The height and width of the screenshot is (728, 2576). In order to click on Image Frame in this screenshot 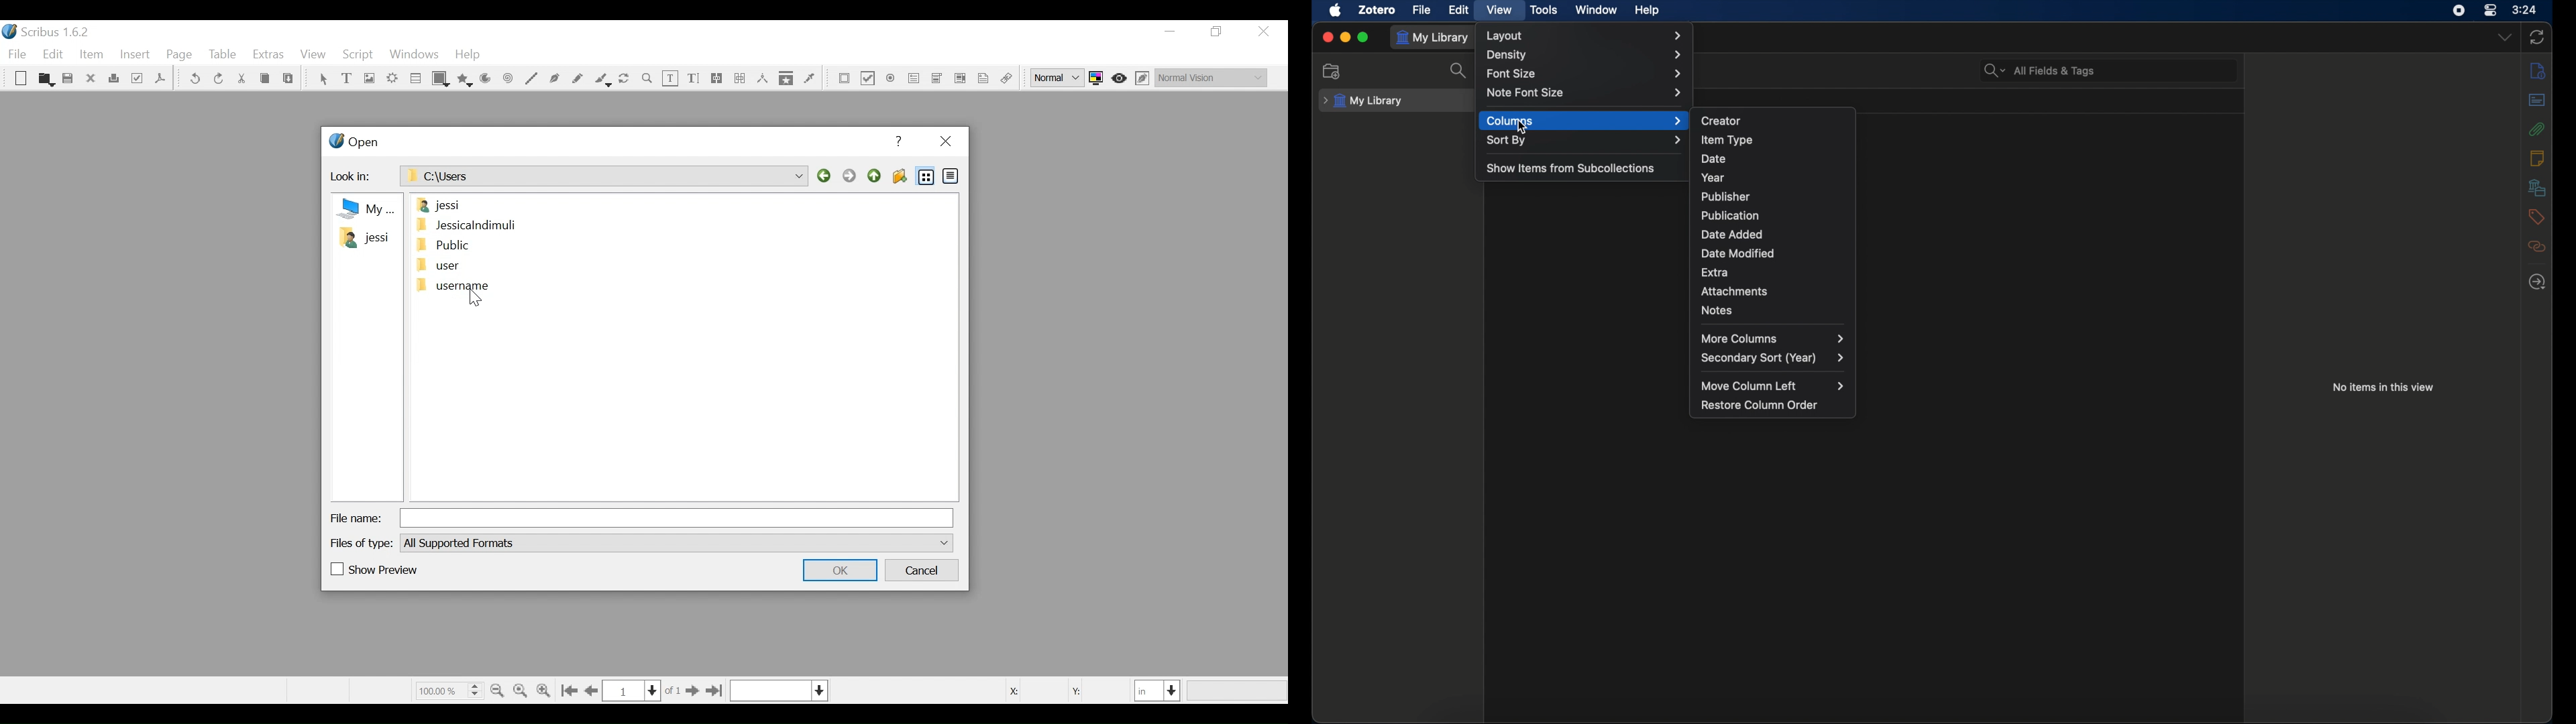, I will do `click(368, 79)`.